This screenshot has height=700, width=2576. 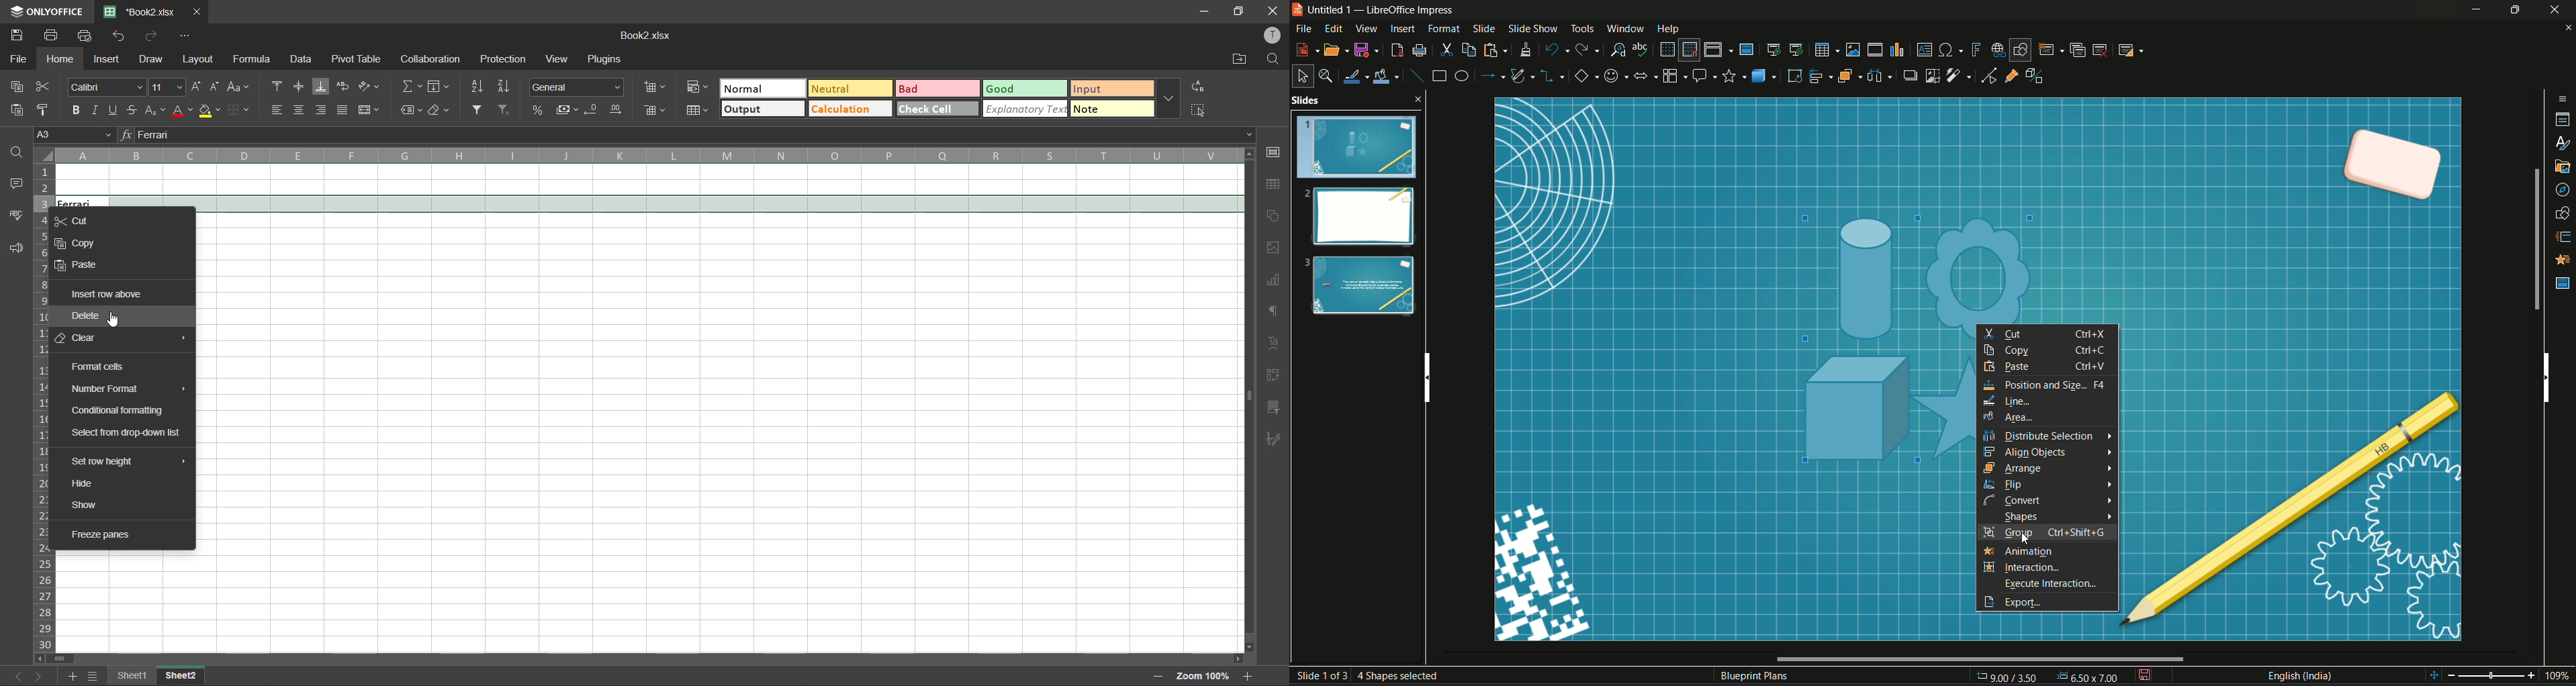 What do you see at coordinates (553, 60) in the screenshot?
I see `view` at bounding box center [553, 60].